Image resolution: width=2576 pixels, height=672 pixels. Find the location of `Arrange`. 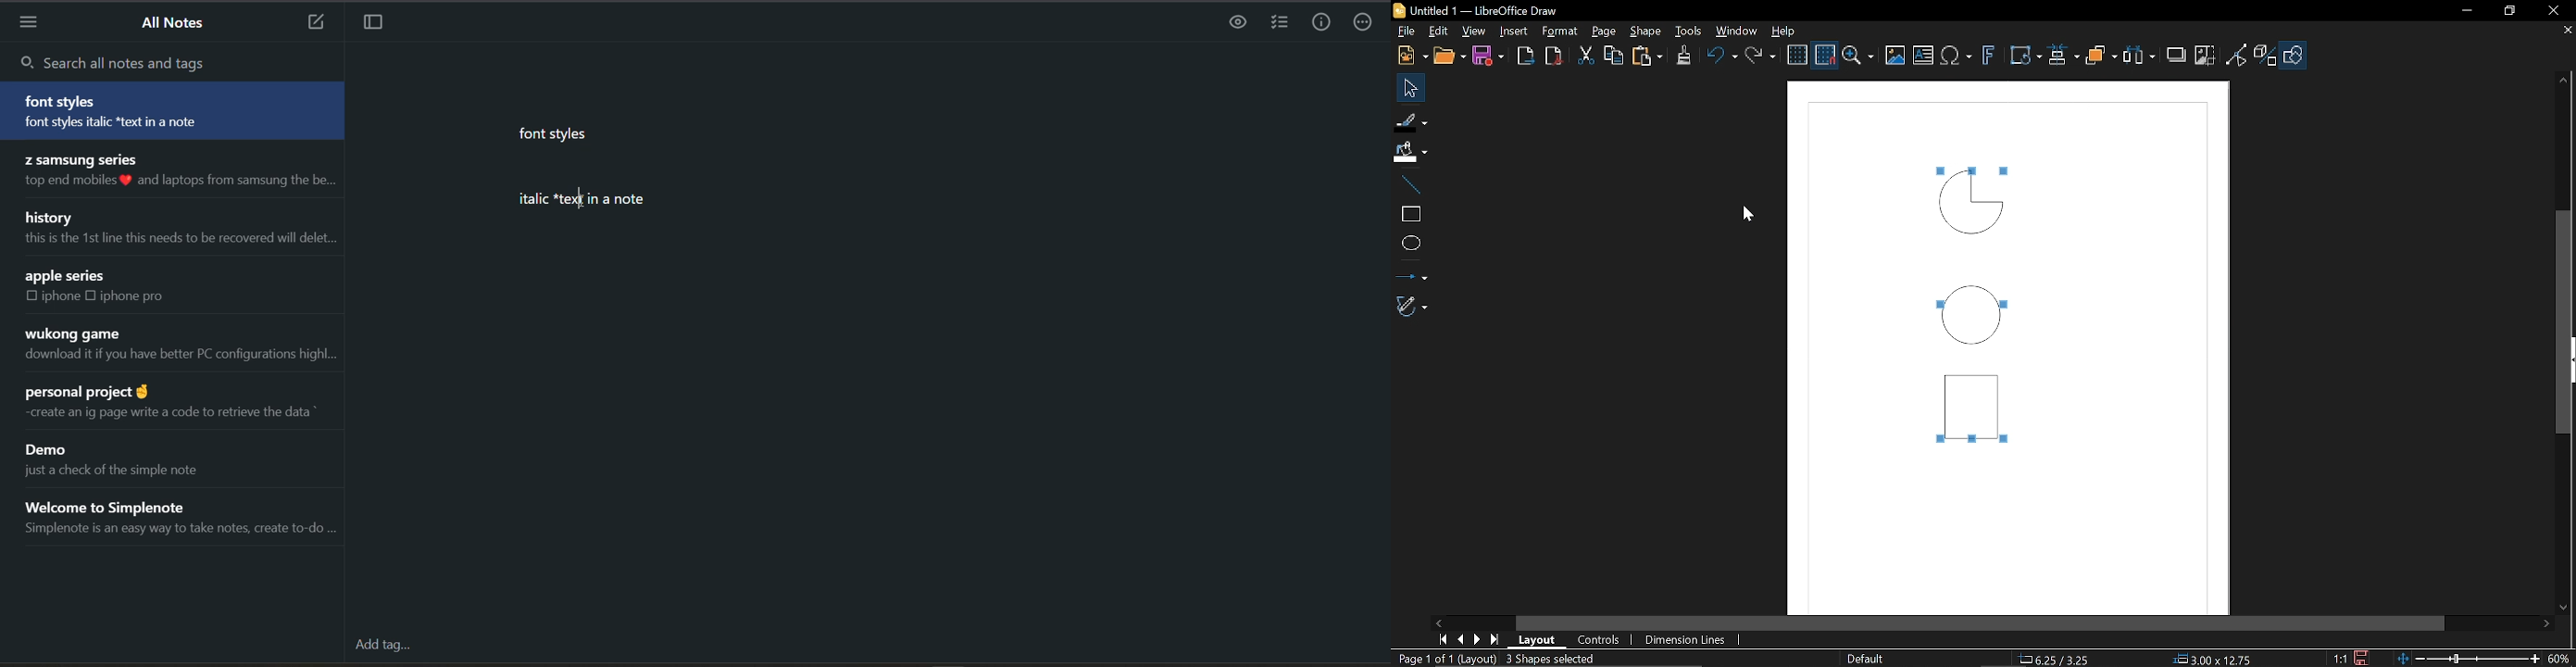

Arrange is located at coordinates (2101, 59).